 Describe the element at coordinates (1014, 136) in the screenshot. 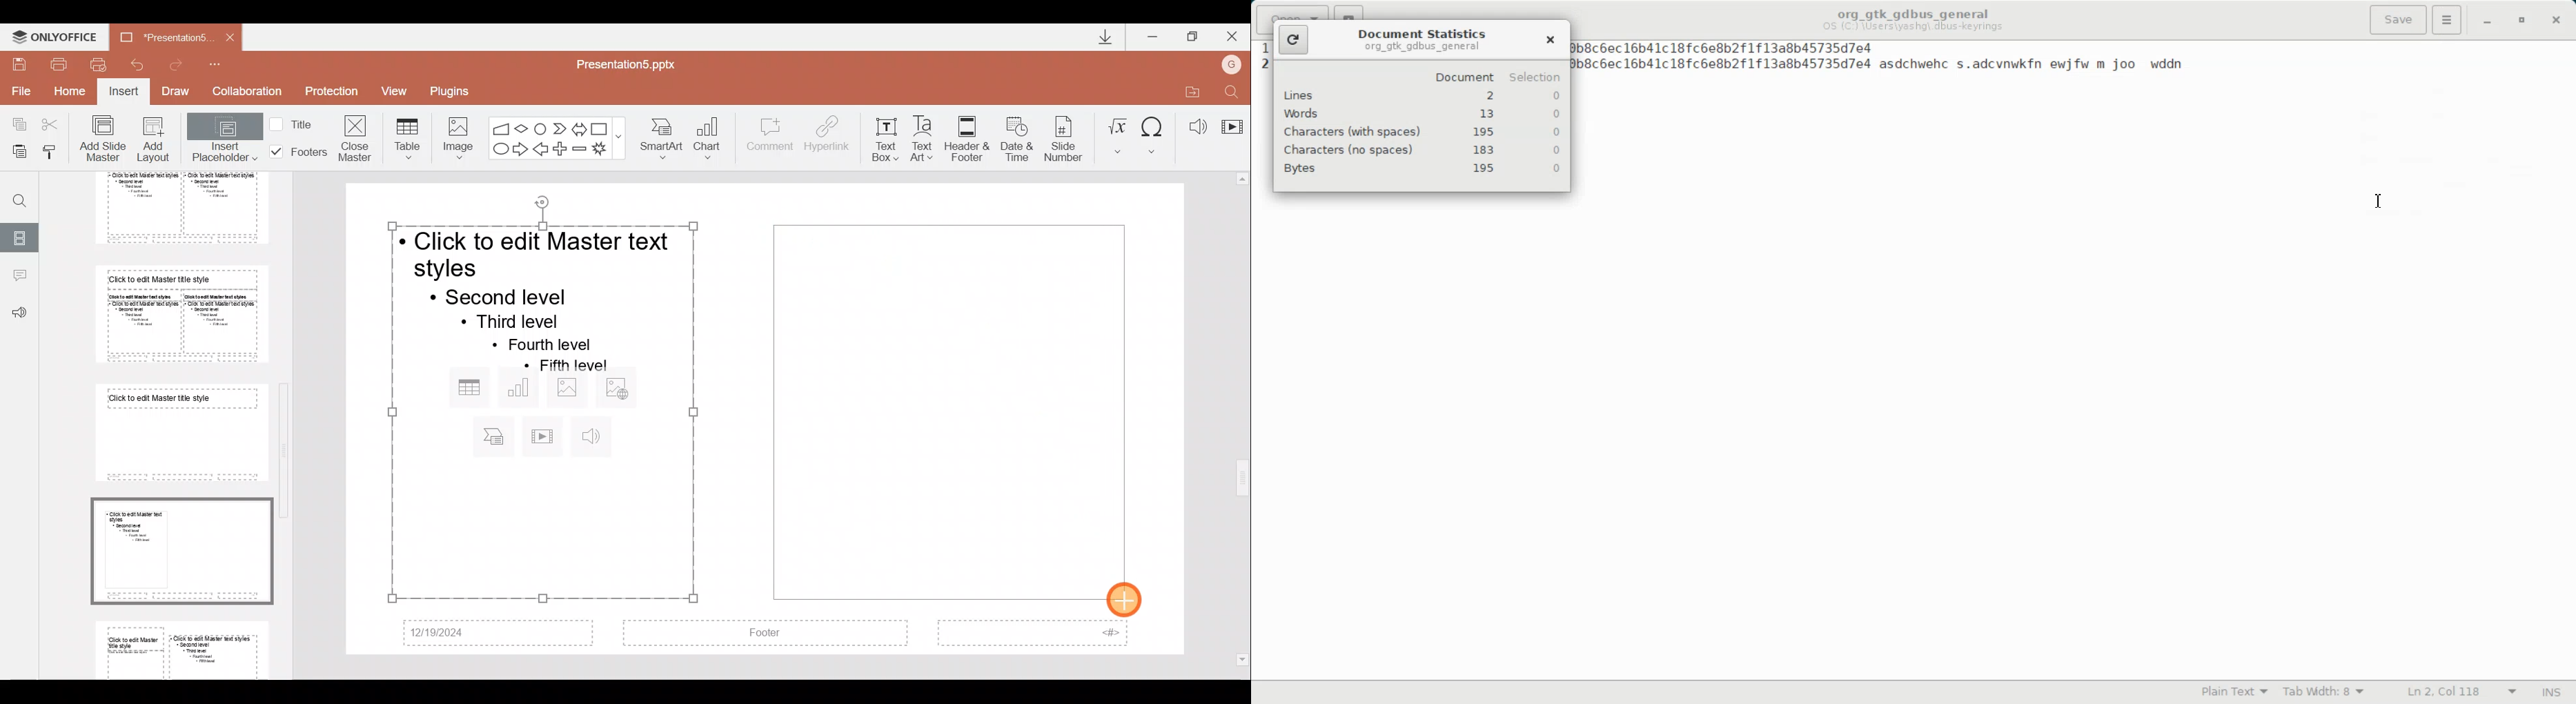

I see `Date & time` at that location.